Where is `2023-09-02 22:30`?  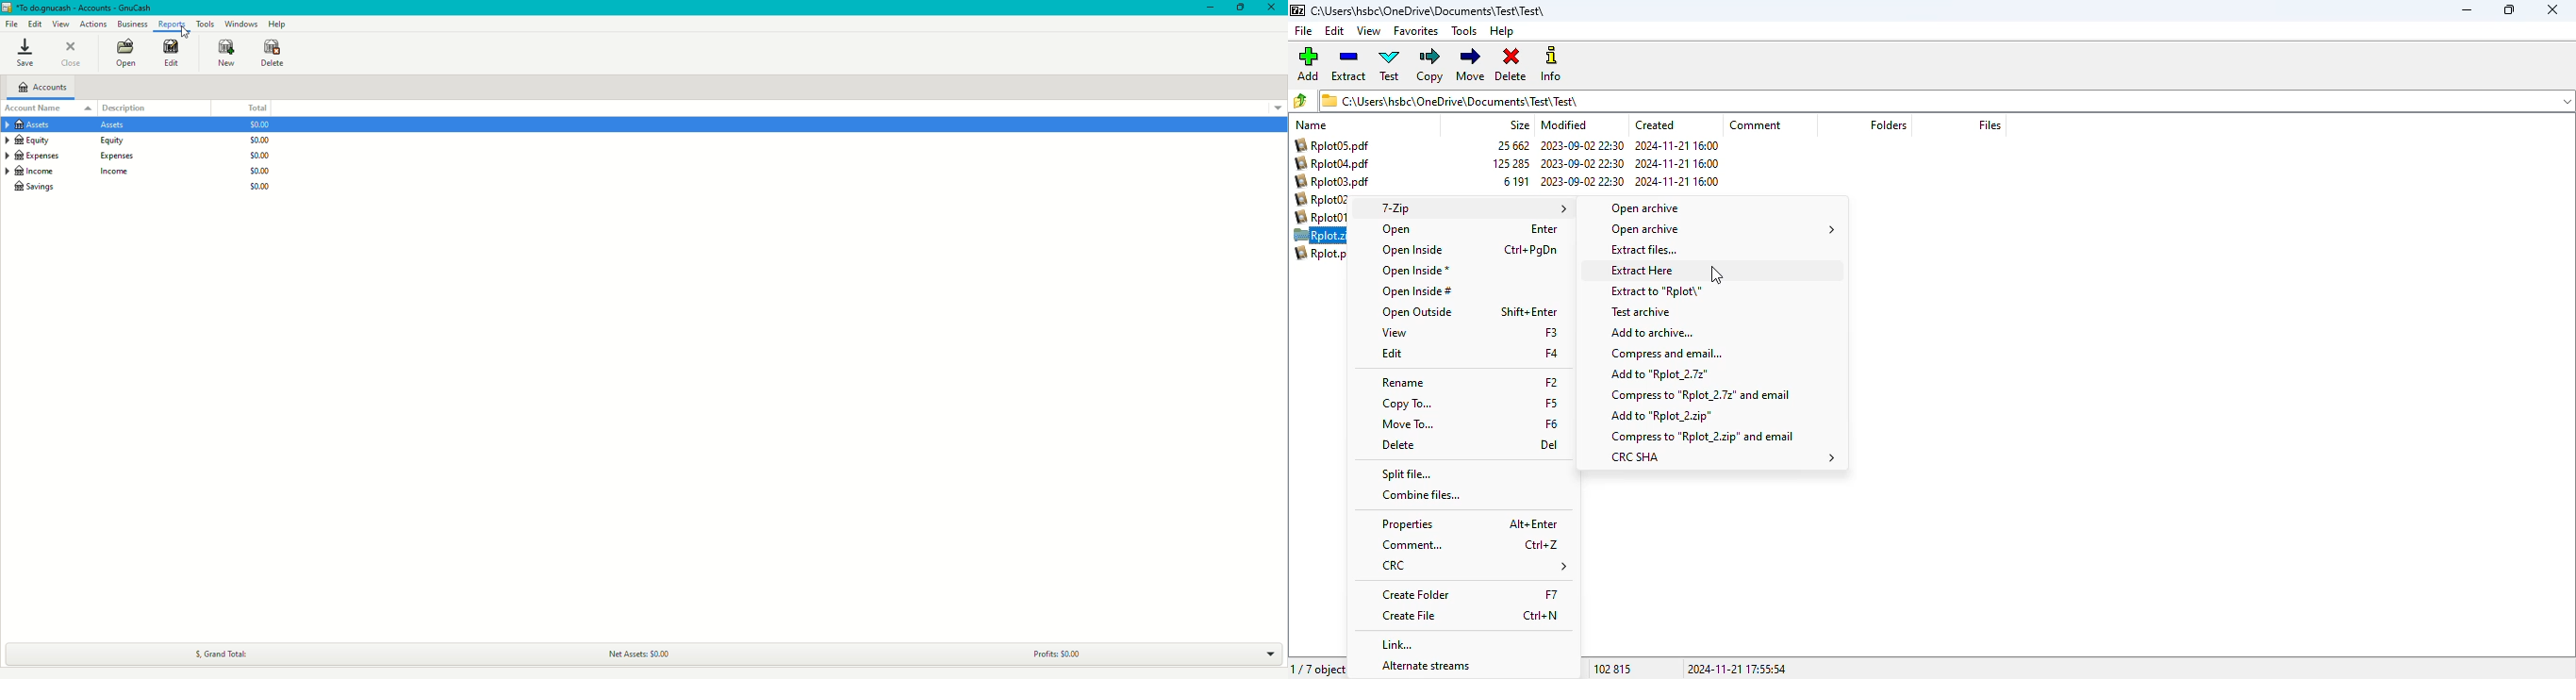
2023-09-02 22:30 is located at coordinates (1582, 145).